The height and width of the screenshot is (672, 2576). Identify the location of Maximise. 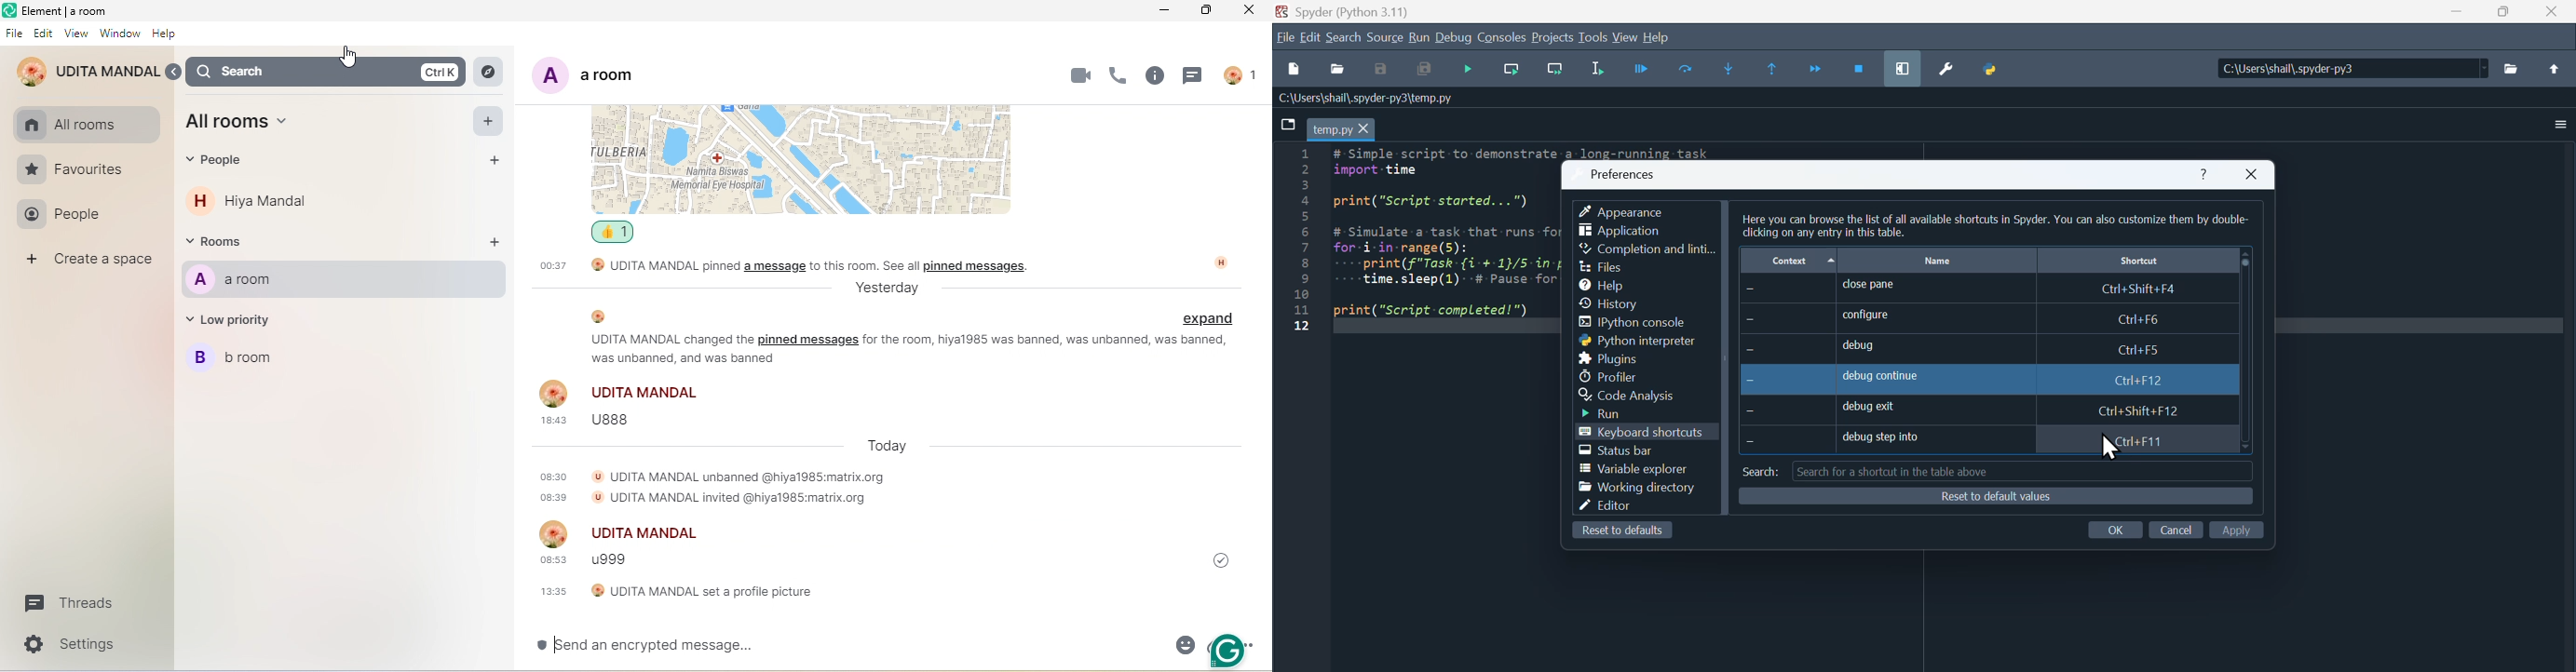
(2504, 14).